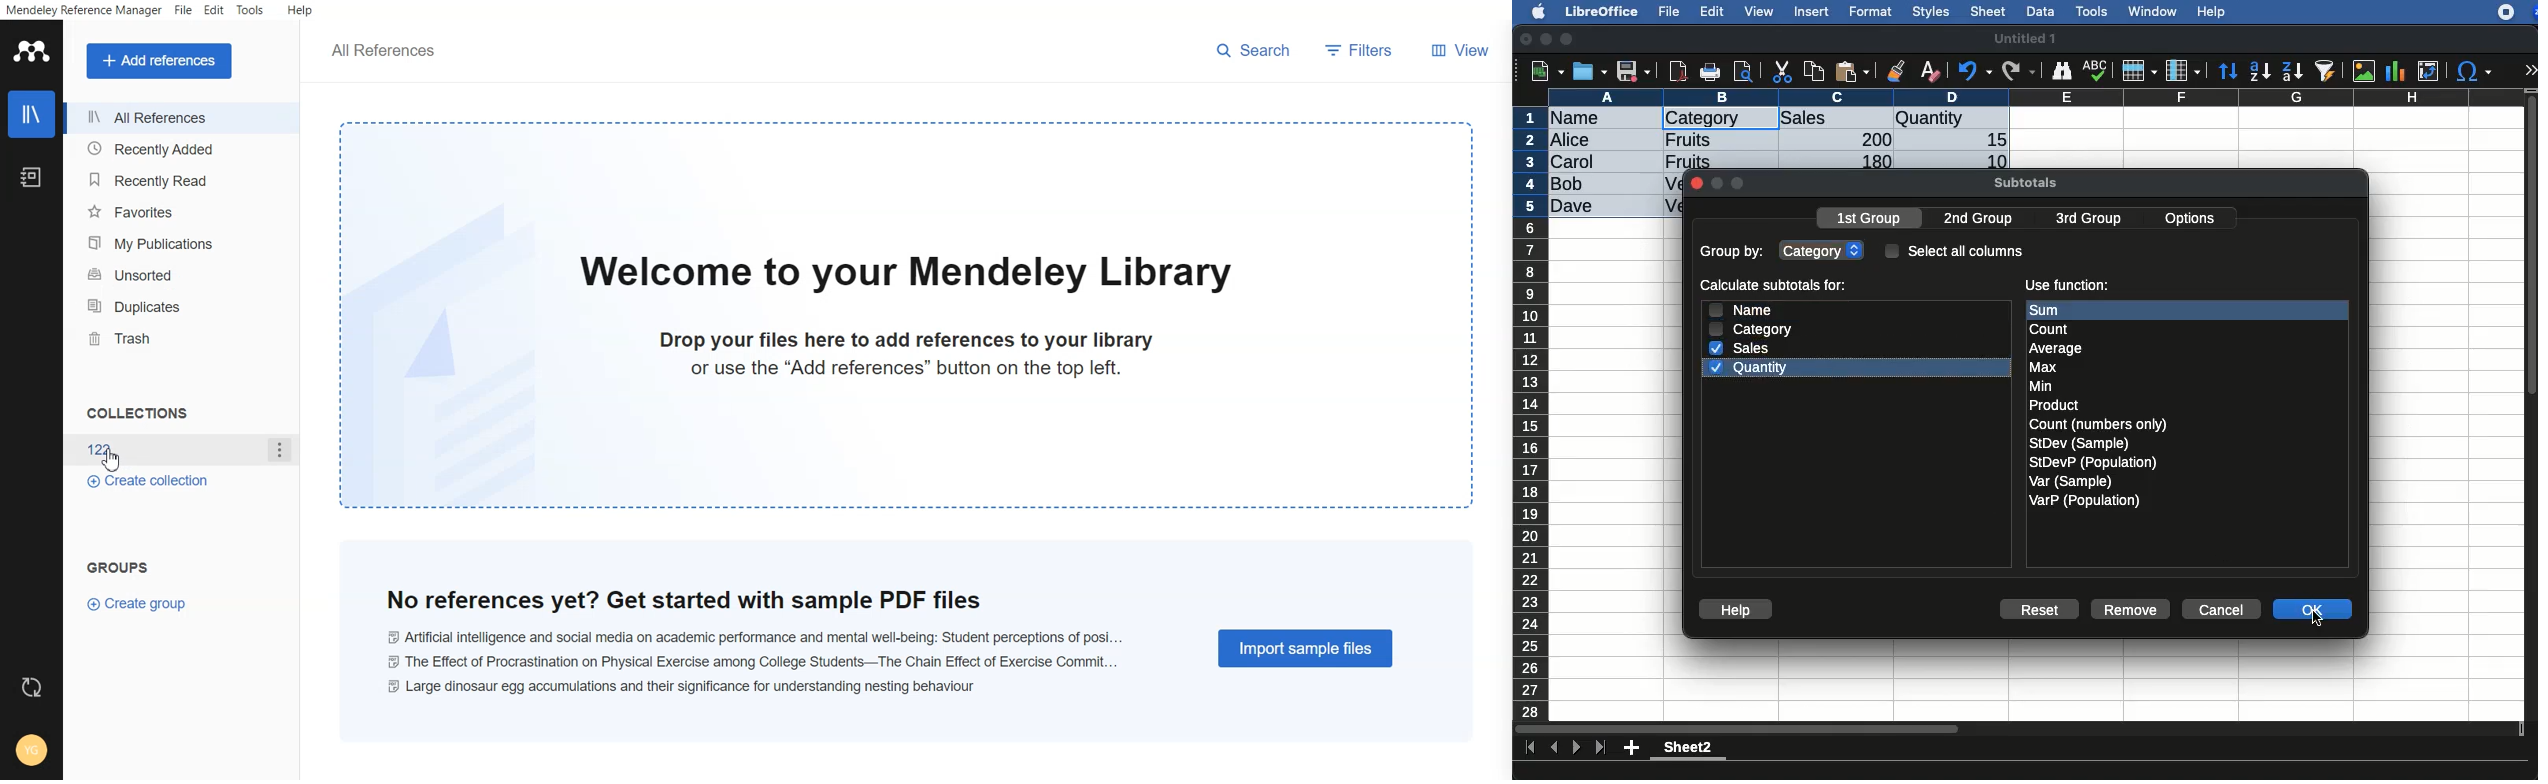 This screenshot has height=784, width=2548. I want to click on Sum, so click(2058, 310).